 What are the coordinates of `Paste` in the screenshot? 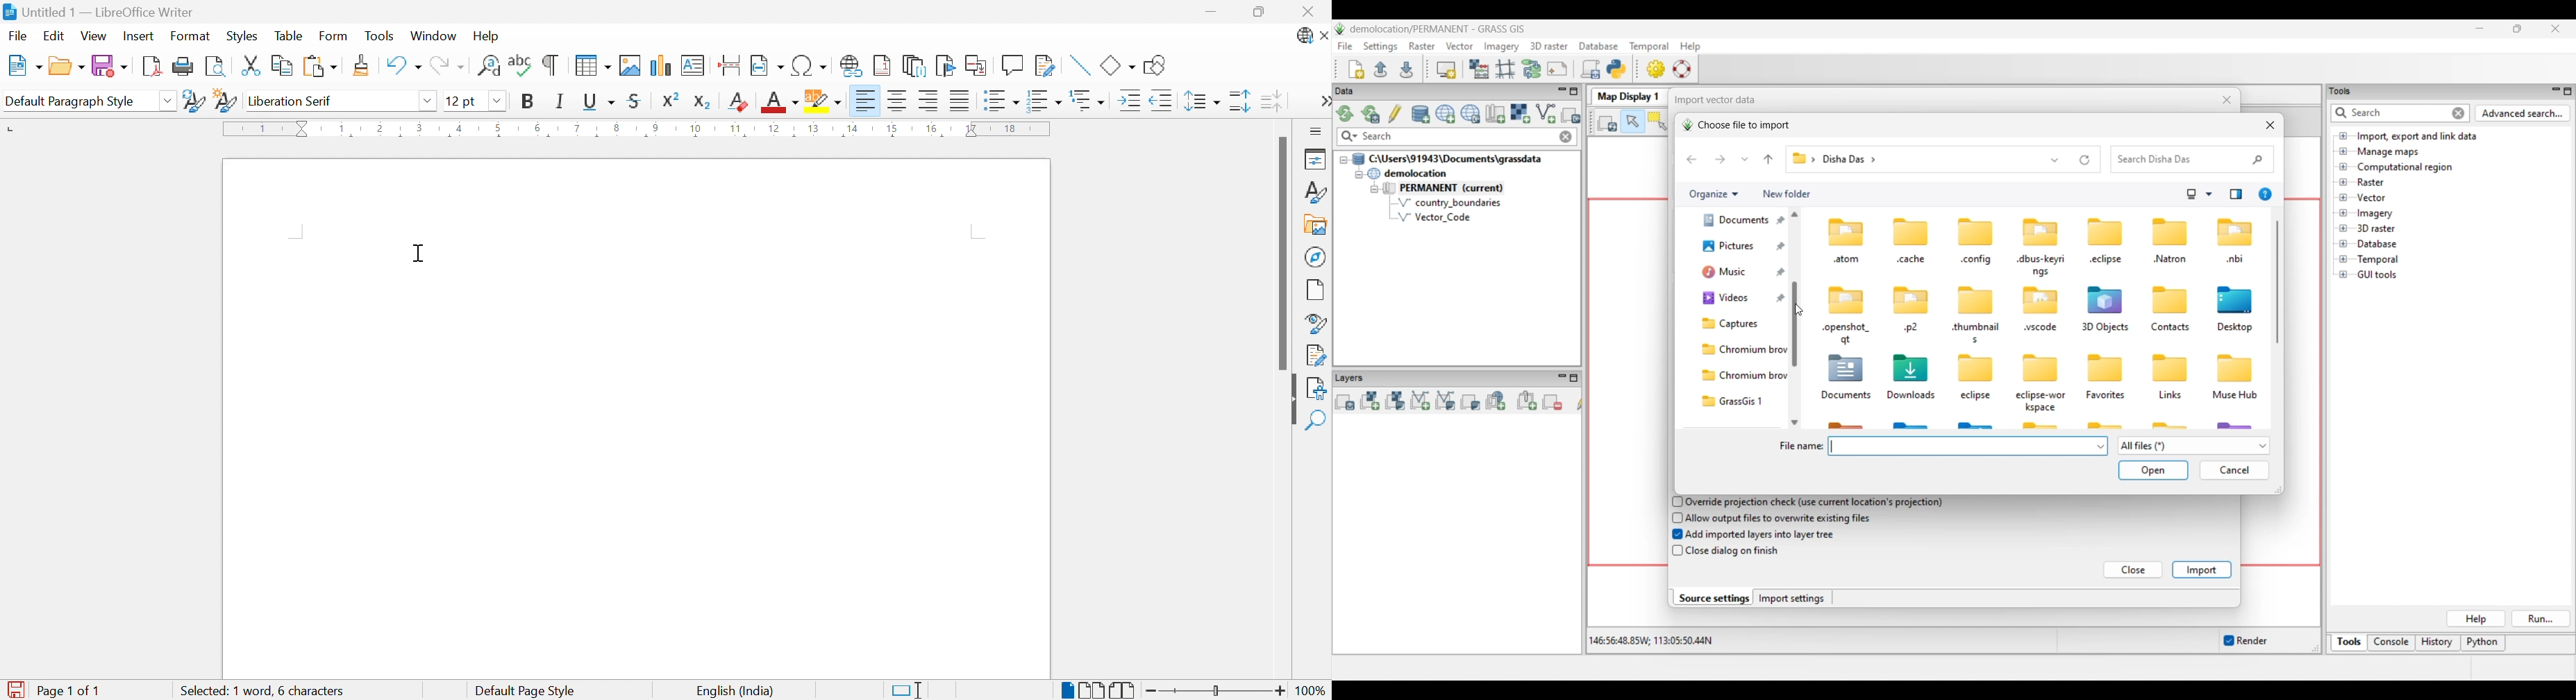 It's located at (318, 67).